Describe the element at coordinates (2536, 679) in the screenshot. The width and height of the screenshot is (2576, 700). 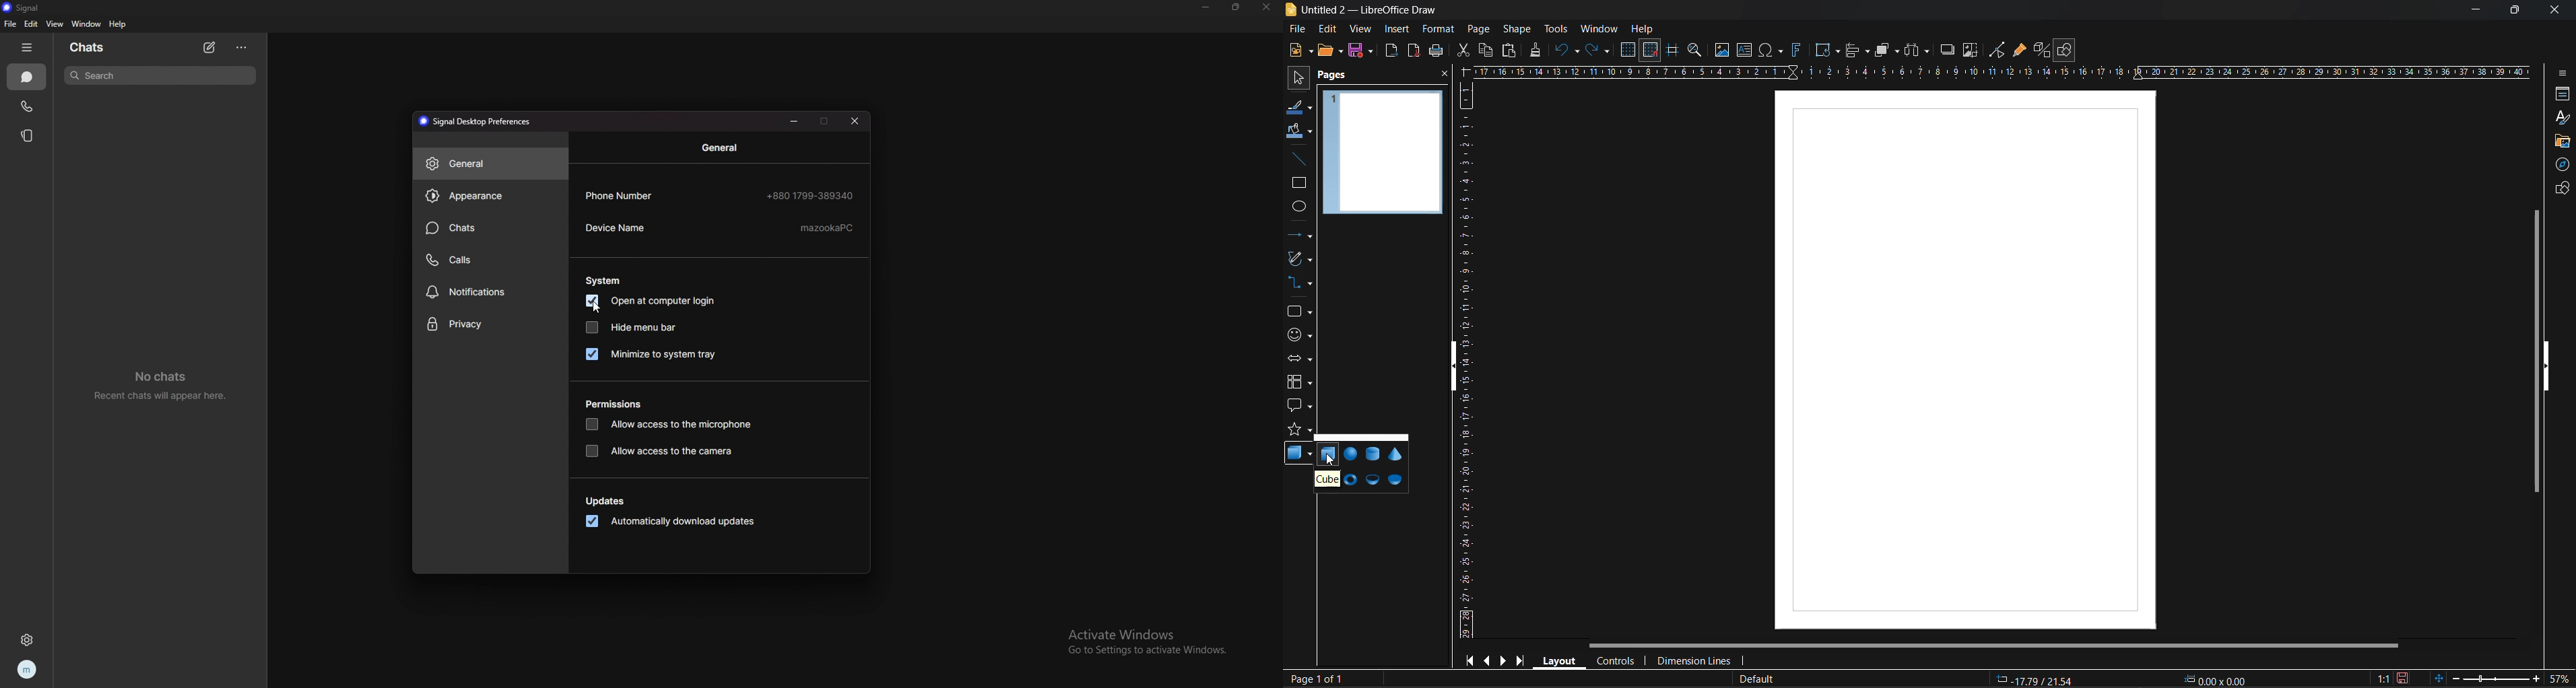
I see `zoom in` at that location.